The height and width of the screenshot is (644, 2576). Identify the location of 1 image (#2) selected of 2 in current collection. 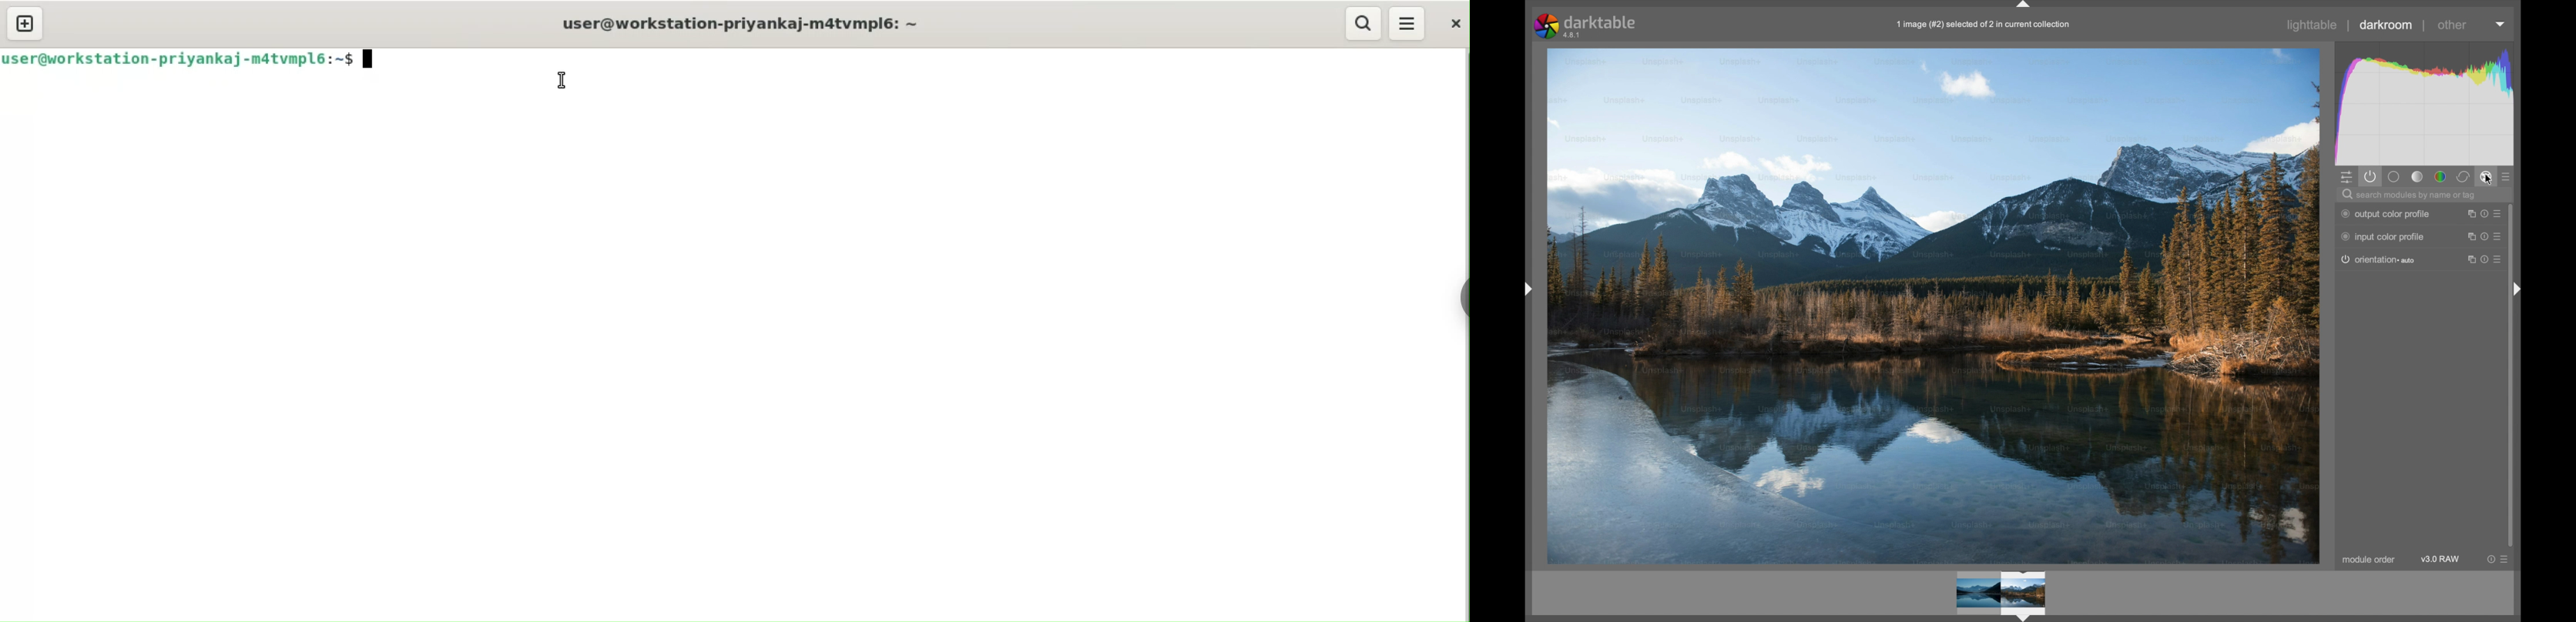
(1988, 28).